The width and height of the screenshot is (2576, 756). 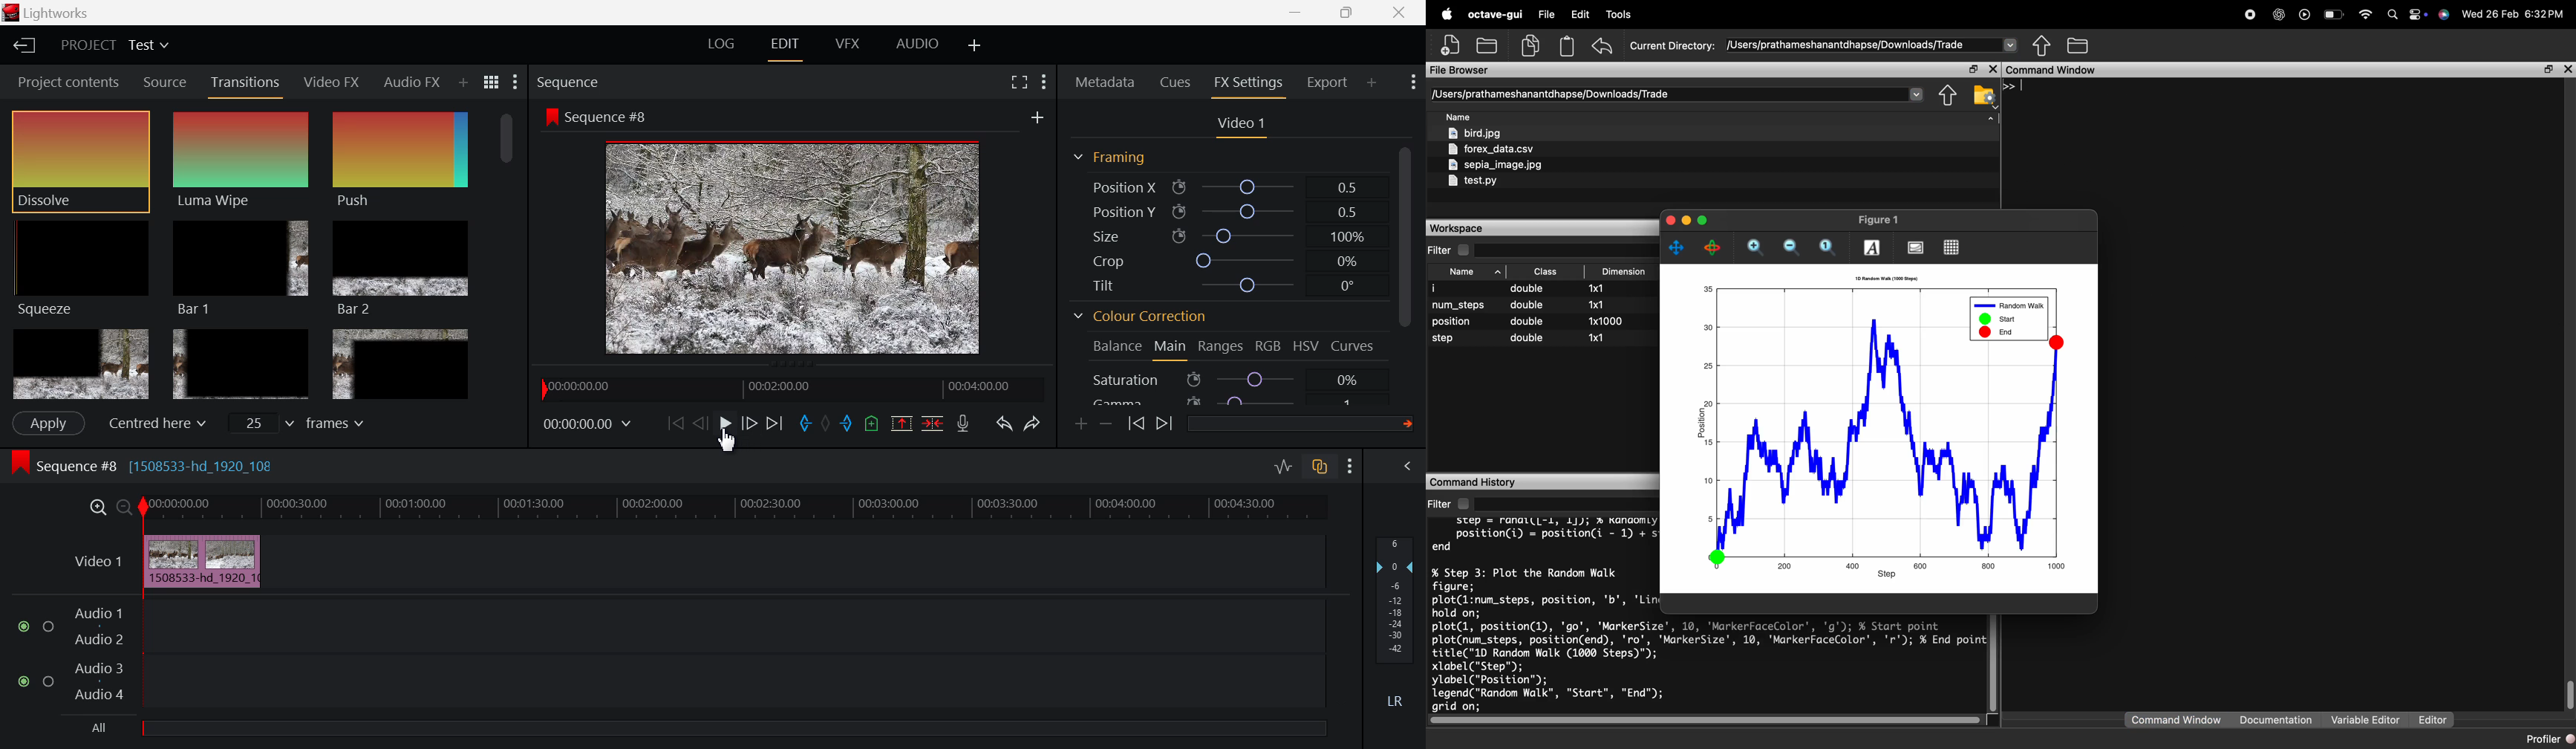 I want to click on Video Layer Input, so click(x=94, y=564).